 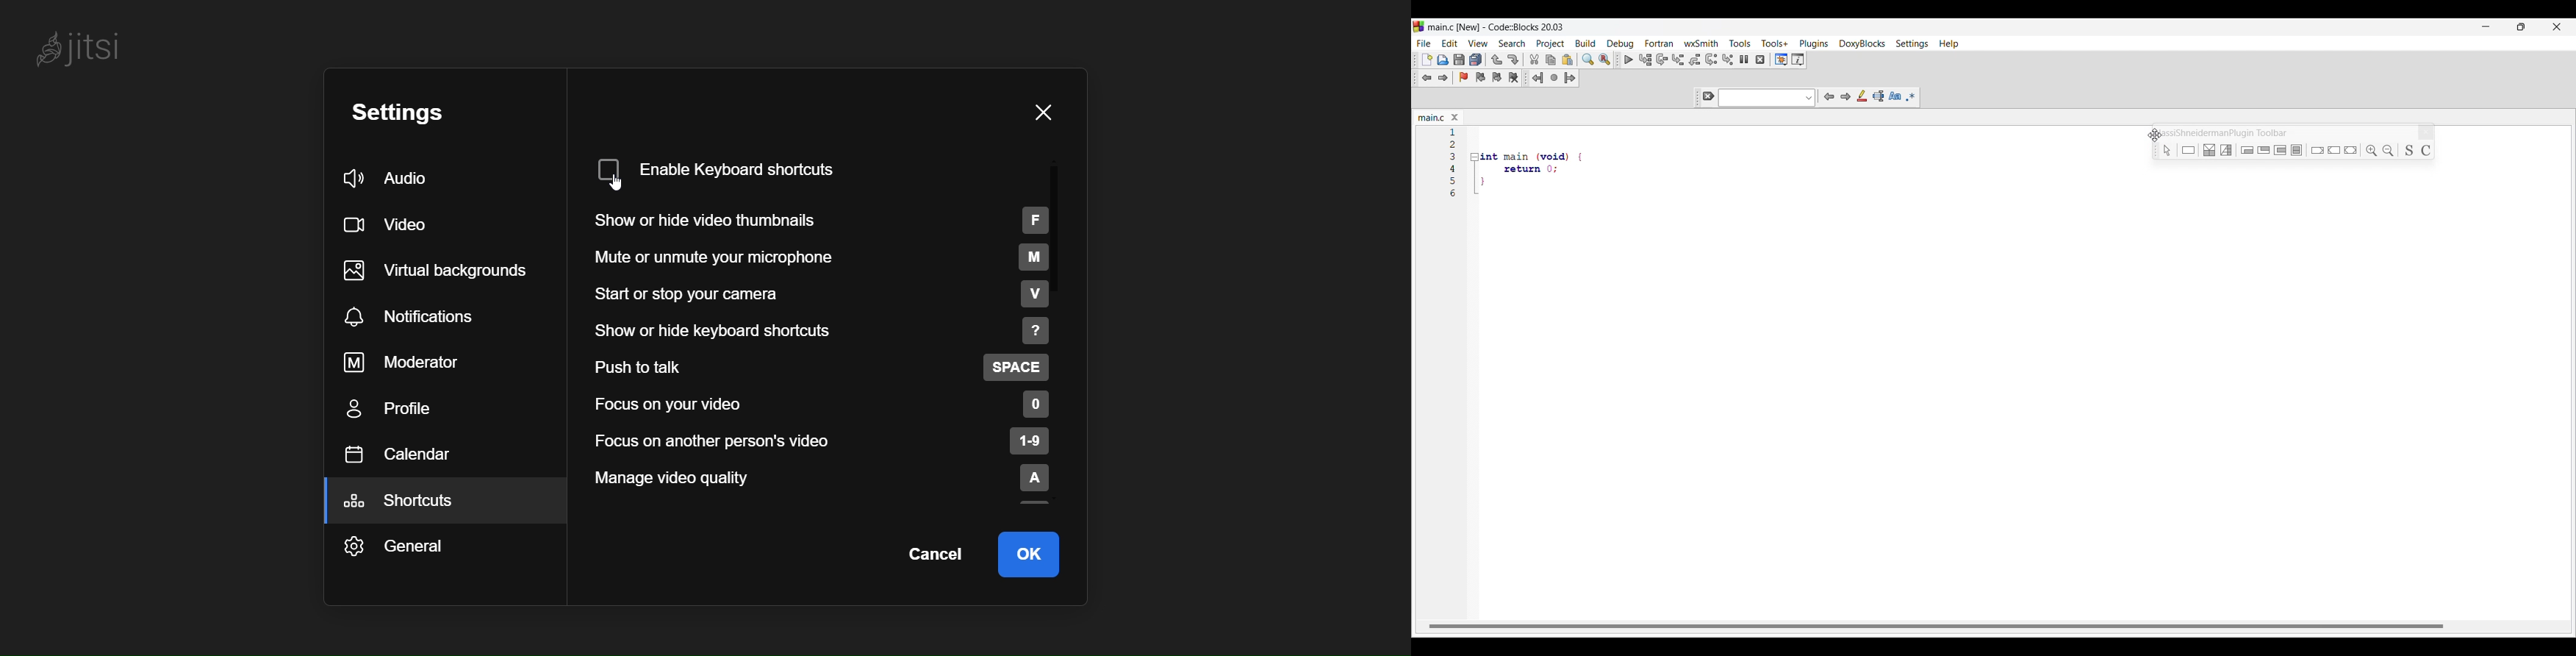 What do you see at coordinates (1460, 60) in the screenshot?
I see `Save` at bounding box center [1460, 60].